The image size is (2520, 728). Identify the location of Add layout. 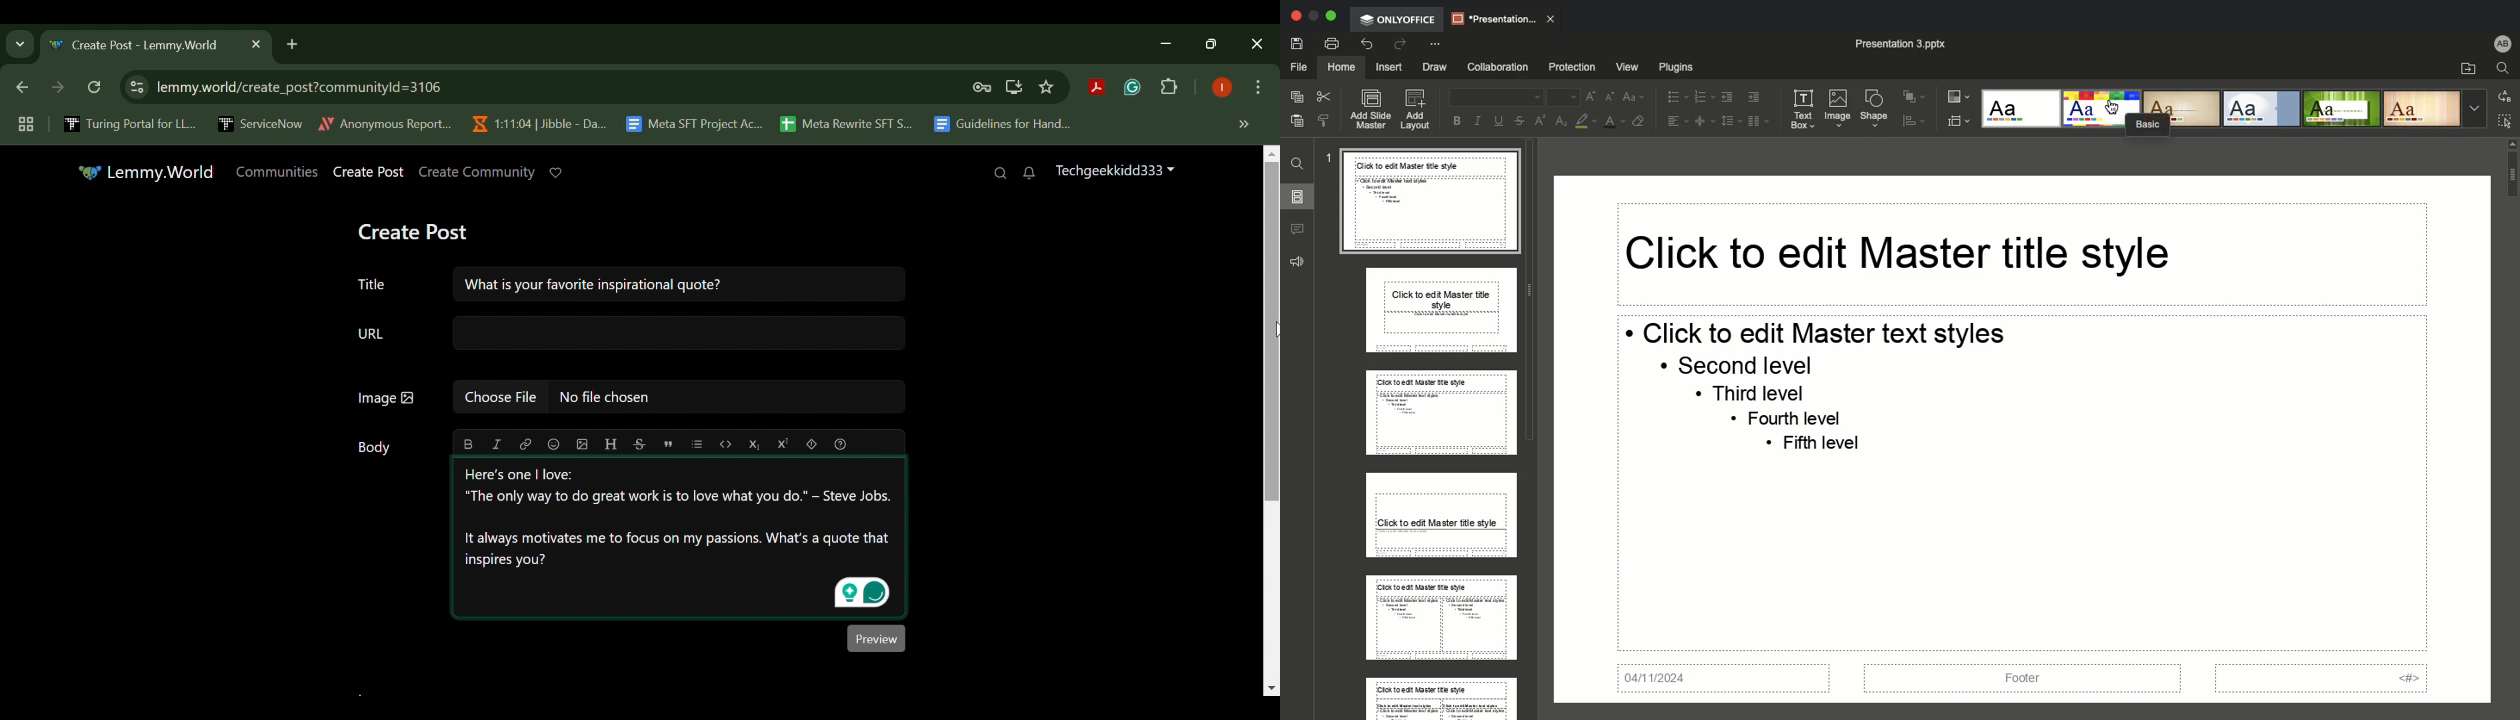
(1417, 110).